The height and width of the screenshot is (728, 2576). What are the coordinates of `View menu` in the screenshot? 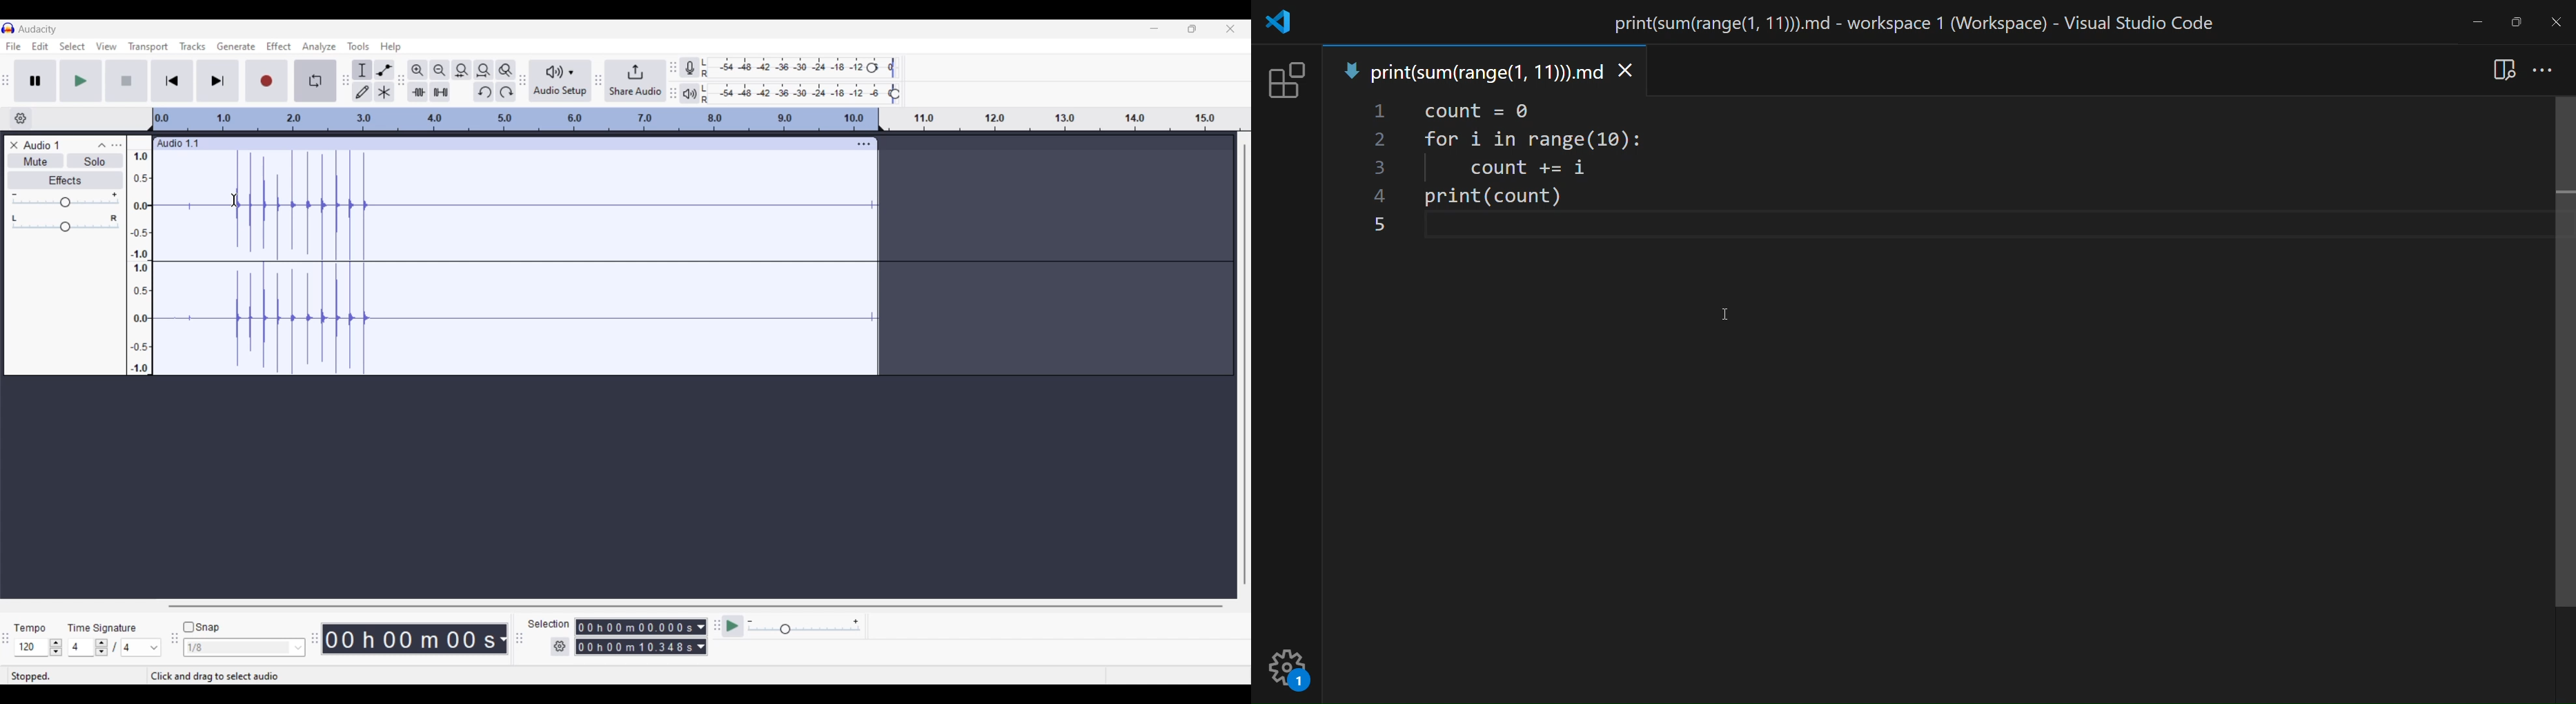 It's located at (107, 47).